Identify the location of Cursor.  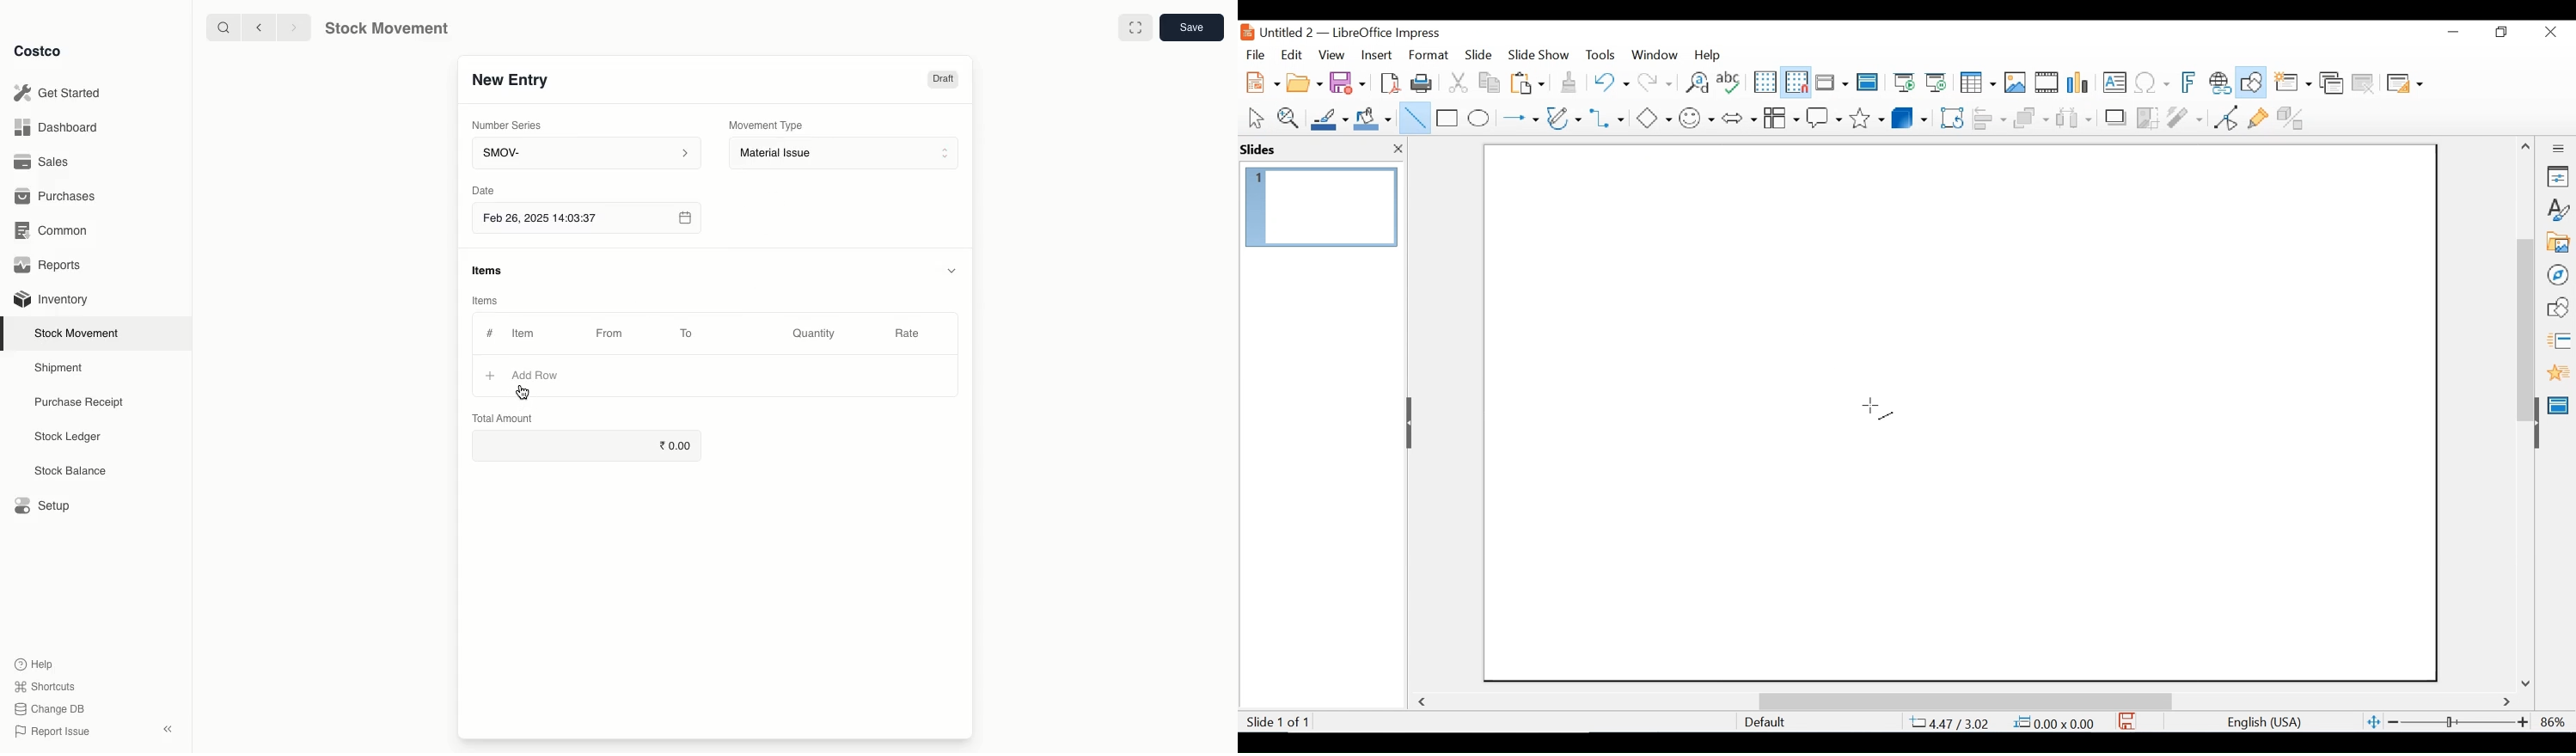
(527, 392).